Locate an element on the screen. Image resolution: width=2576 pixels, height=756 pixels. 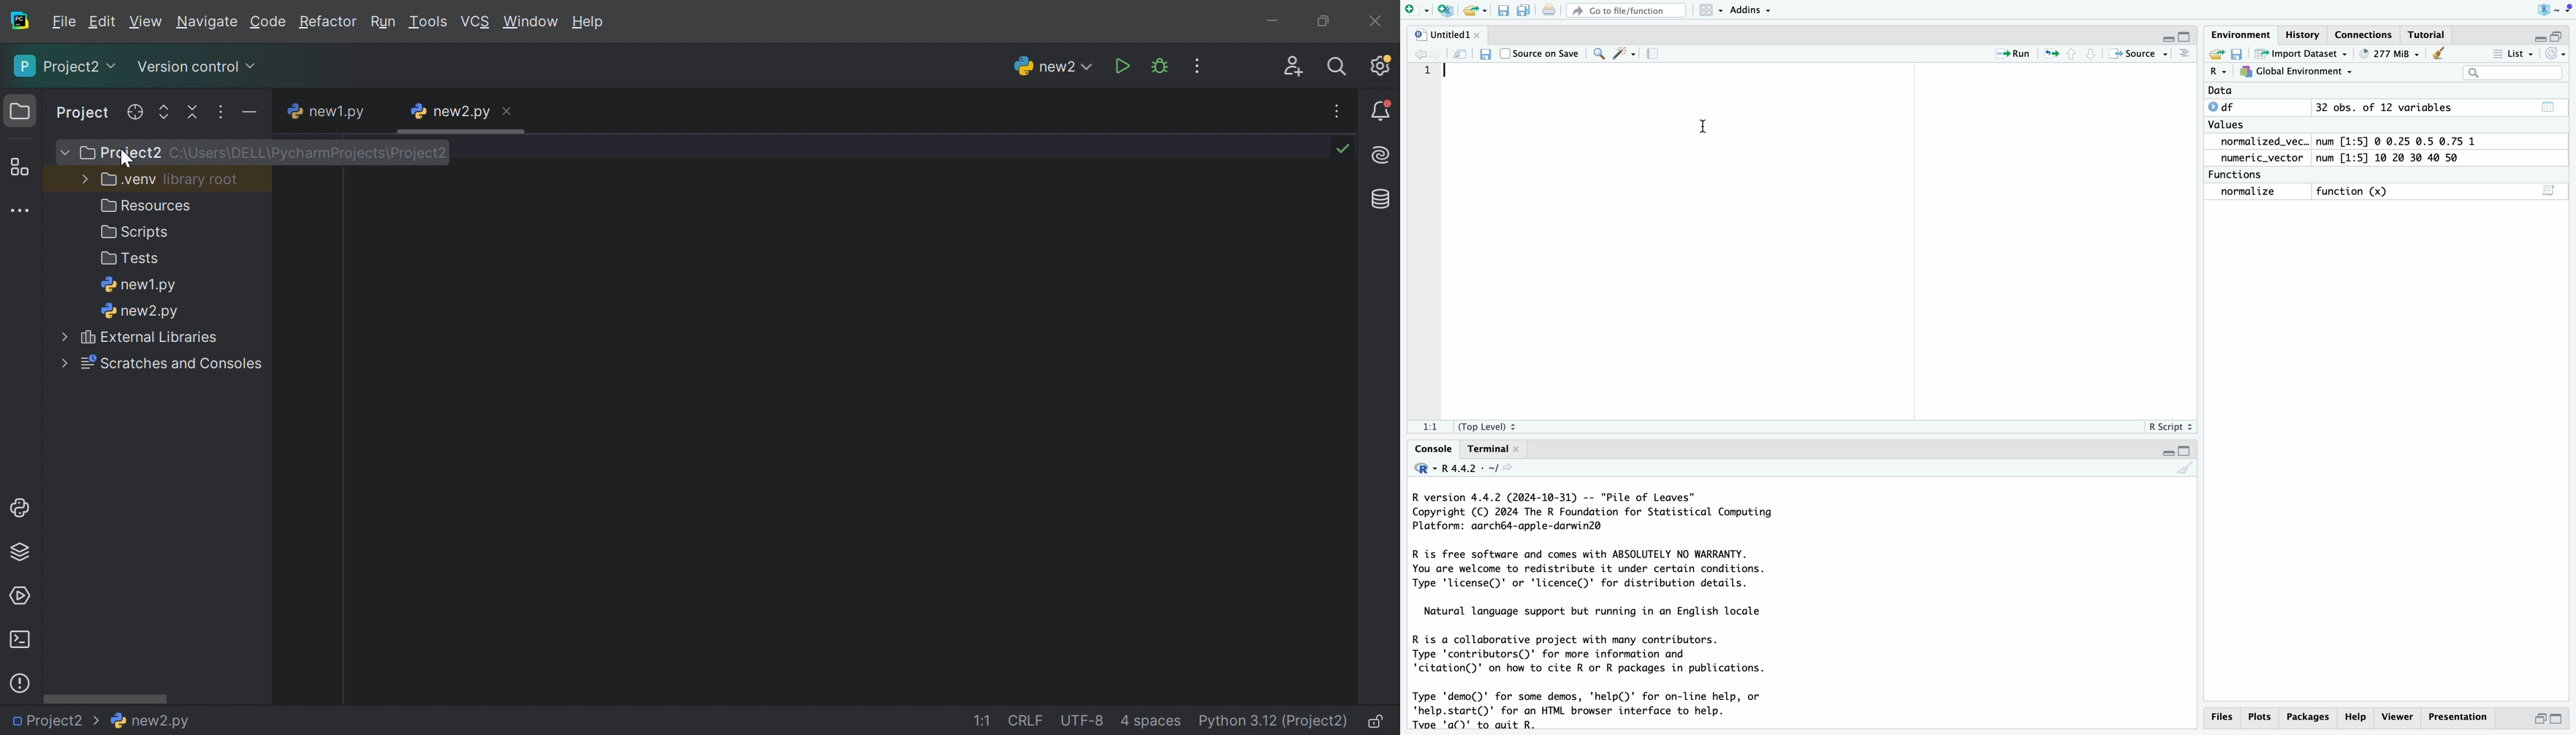
Project2 is located at coordinates (118, 154).